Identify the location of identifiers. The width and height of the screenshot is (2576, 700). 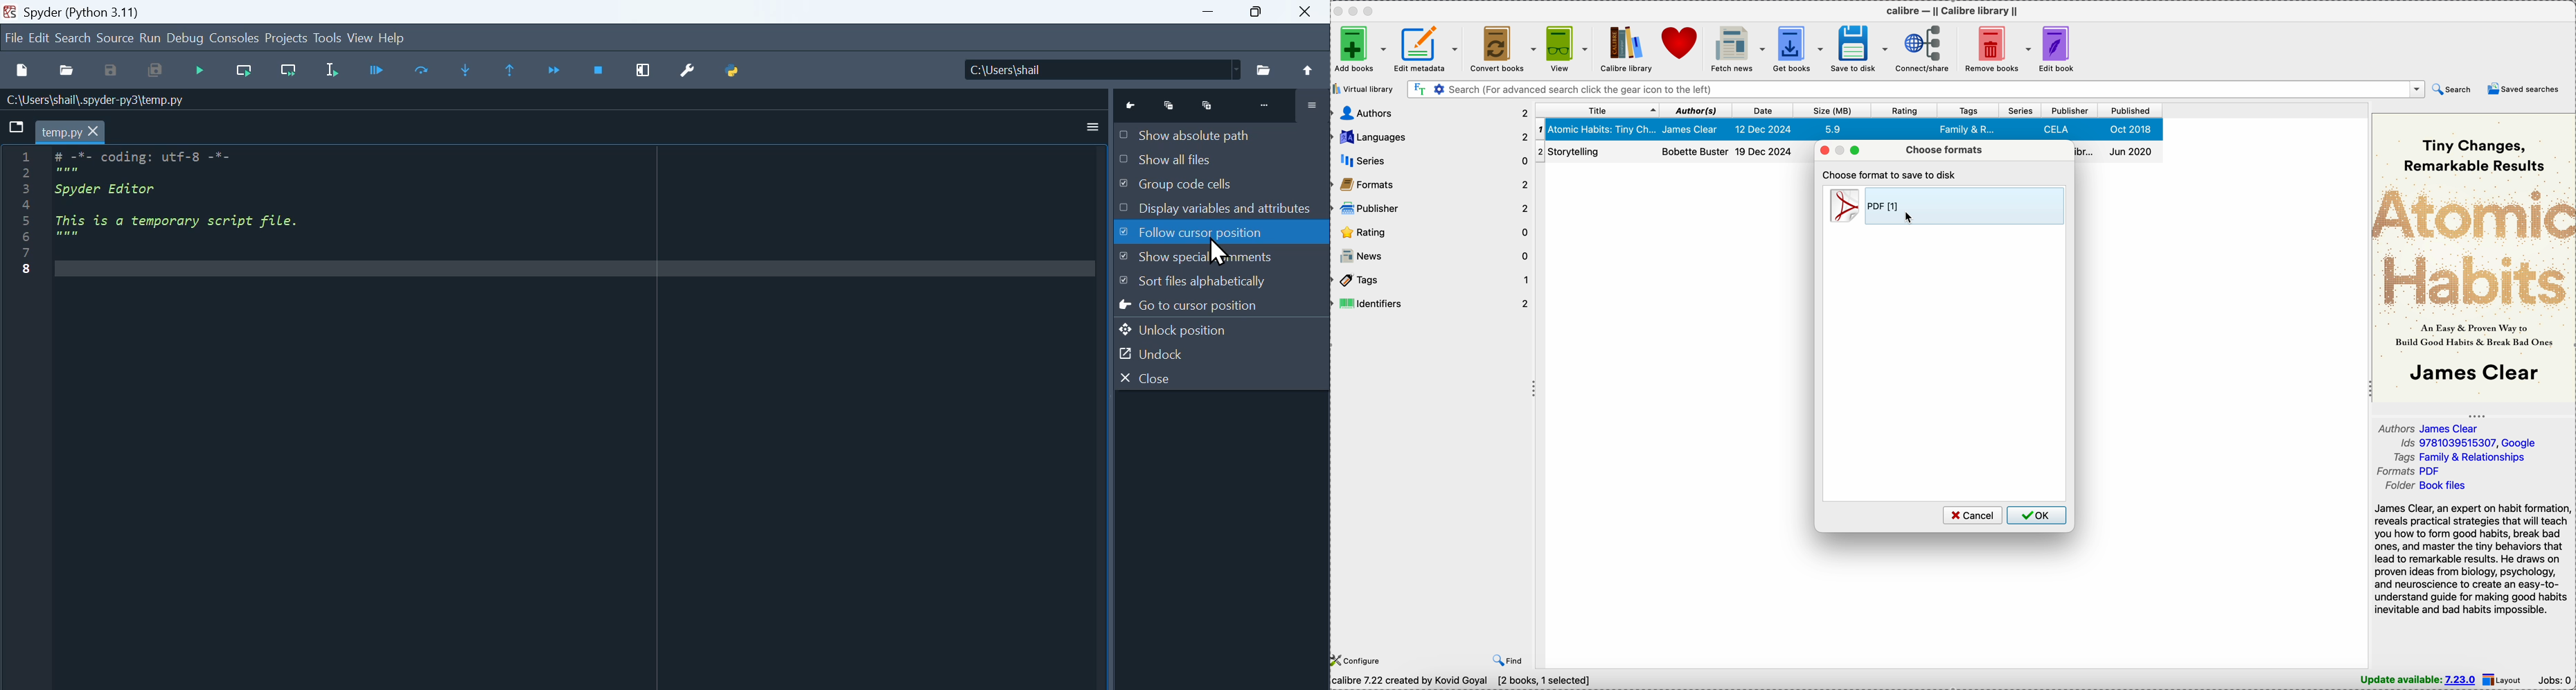
(1433, 304).